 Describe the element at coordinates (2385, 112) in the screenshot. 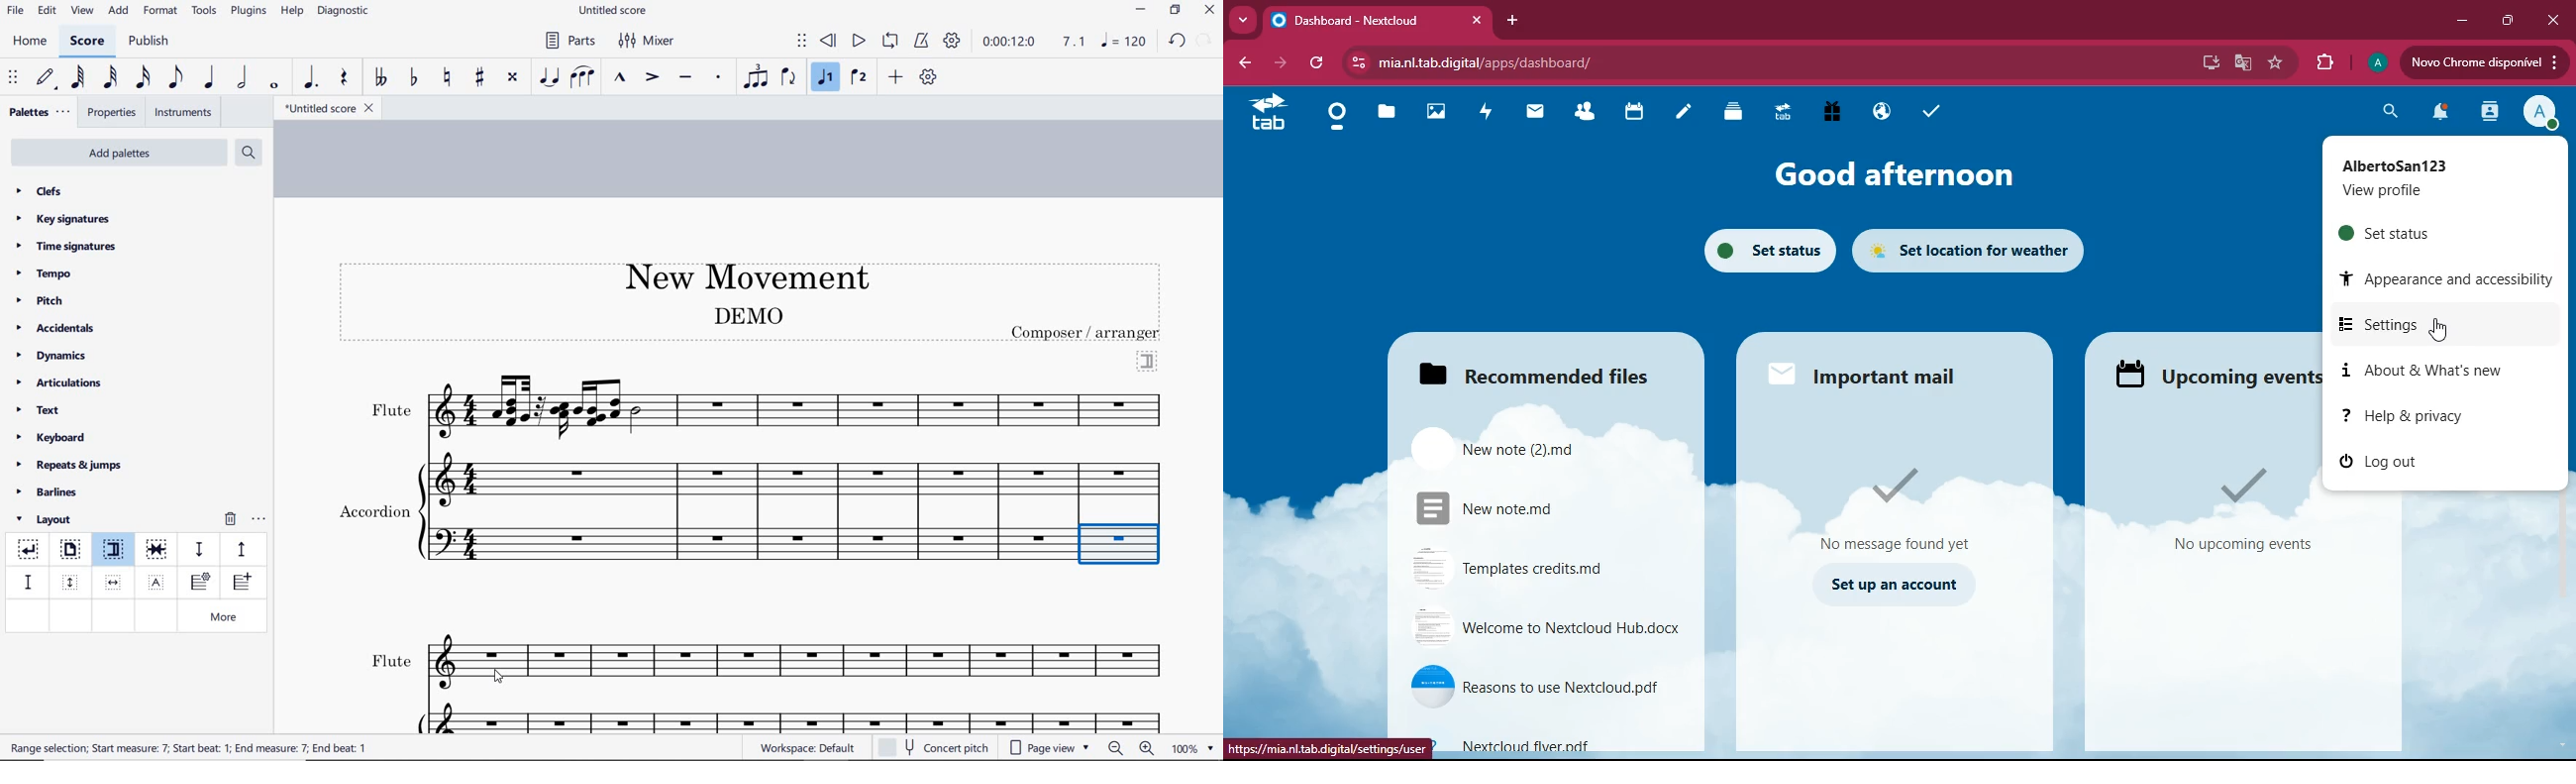

I see `search` at that location.